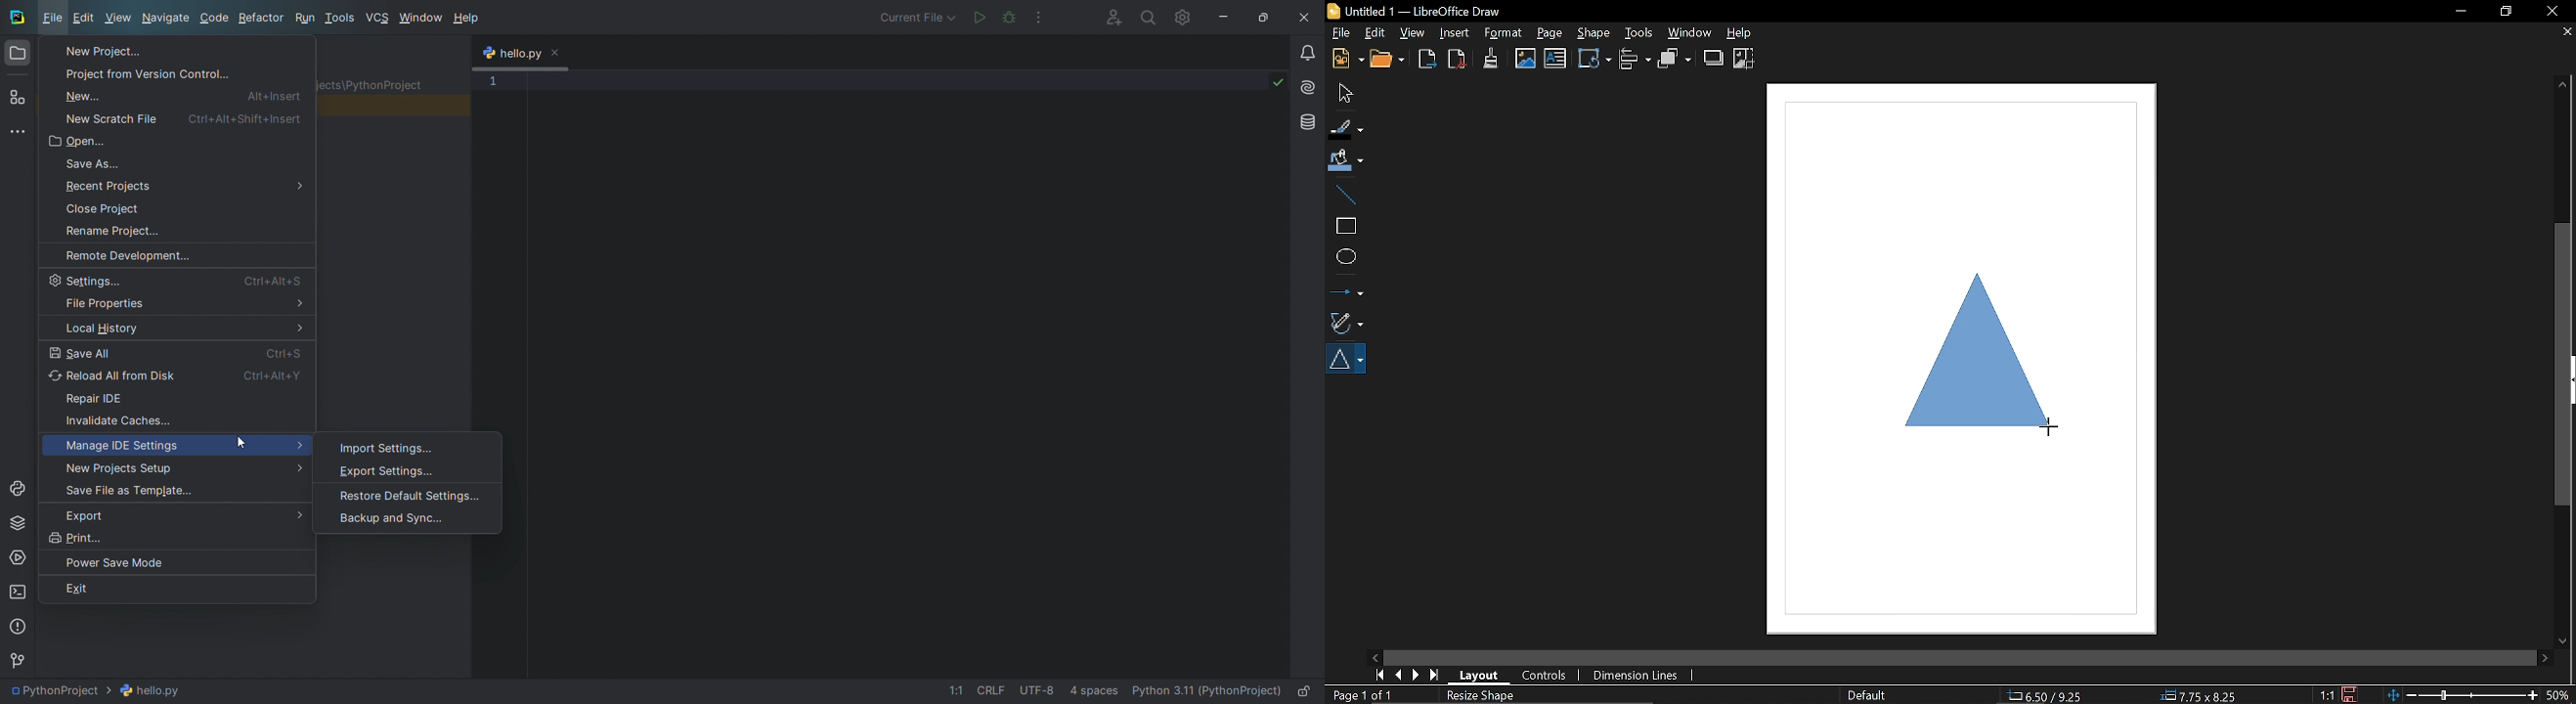 Image resolution: width=2576 pixels, height=728 pixels. What do you see at coordinates (1744, 59) in the screenshot?
I see `Crop` at bounding box center [1744, 59].